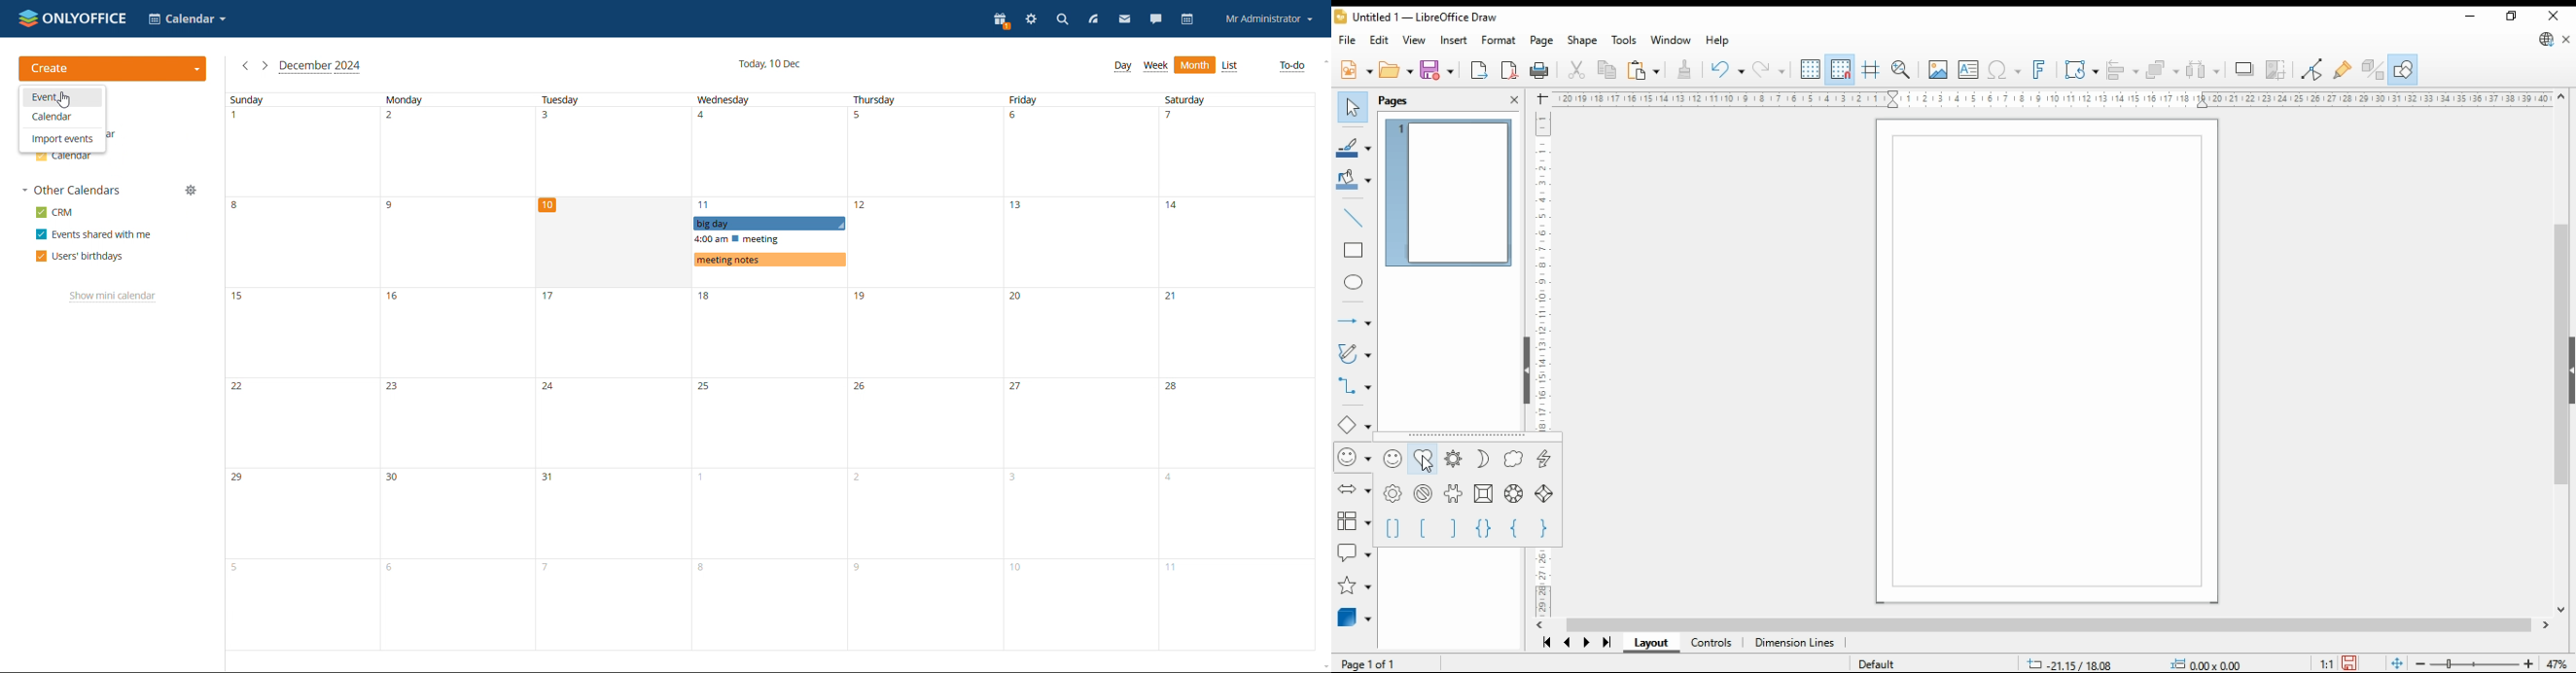 The width and height of the screenshot is (2576, 700). I want to click on redo, so click(1768, 69).